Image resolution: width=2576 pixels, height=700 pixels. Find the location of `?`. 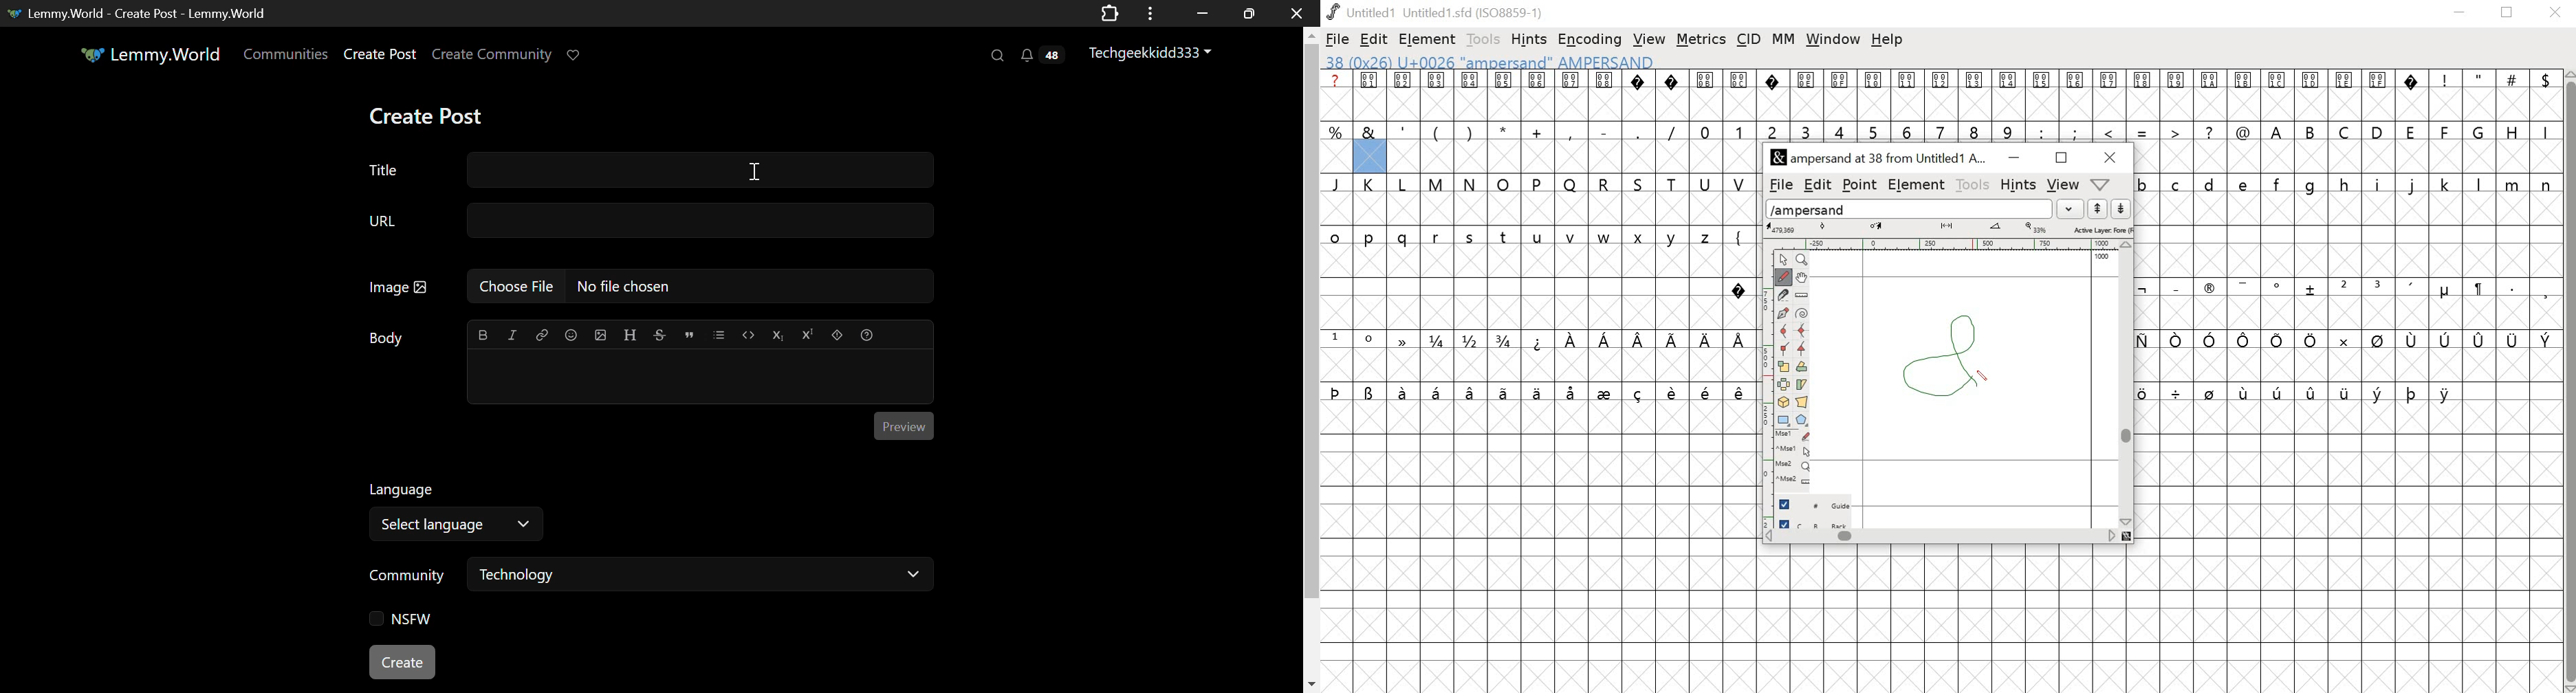

? is located at coordinates (1739, 287).